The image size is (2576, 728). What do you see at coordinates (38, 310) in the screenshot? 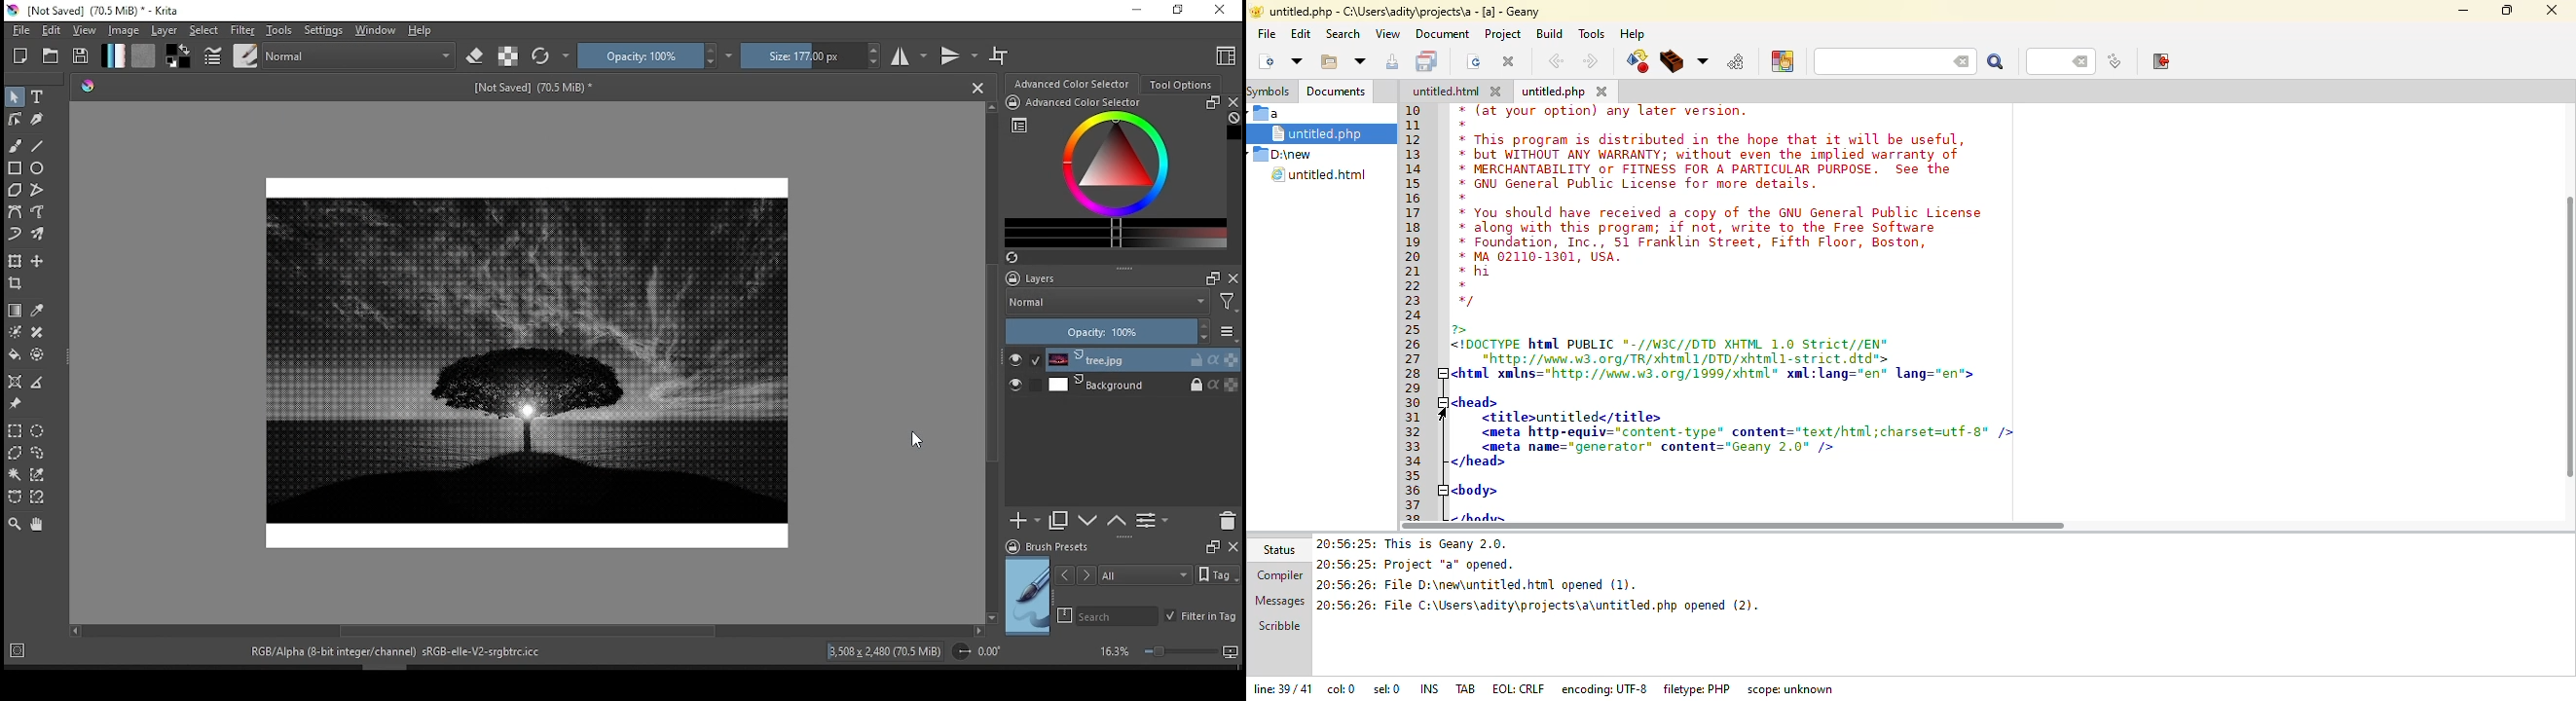
I see `sample color from current image or layer` at bounding box center [38, 310].